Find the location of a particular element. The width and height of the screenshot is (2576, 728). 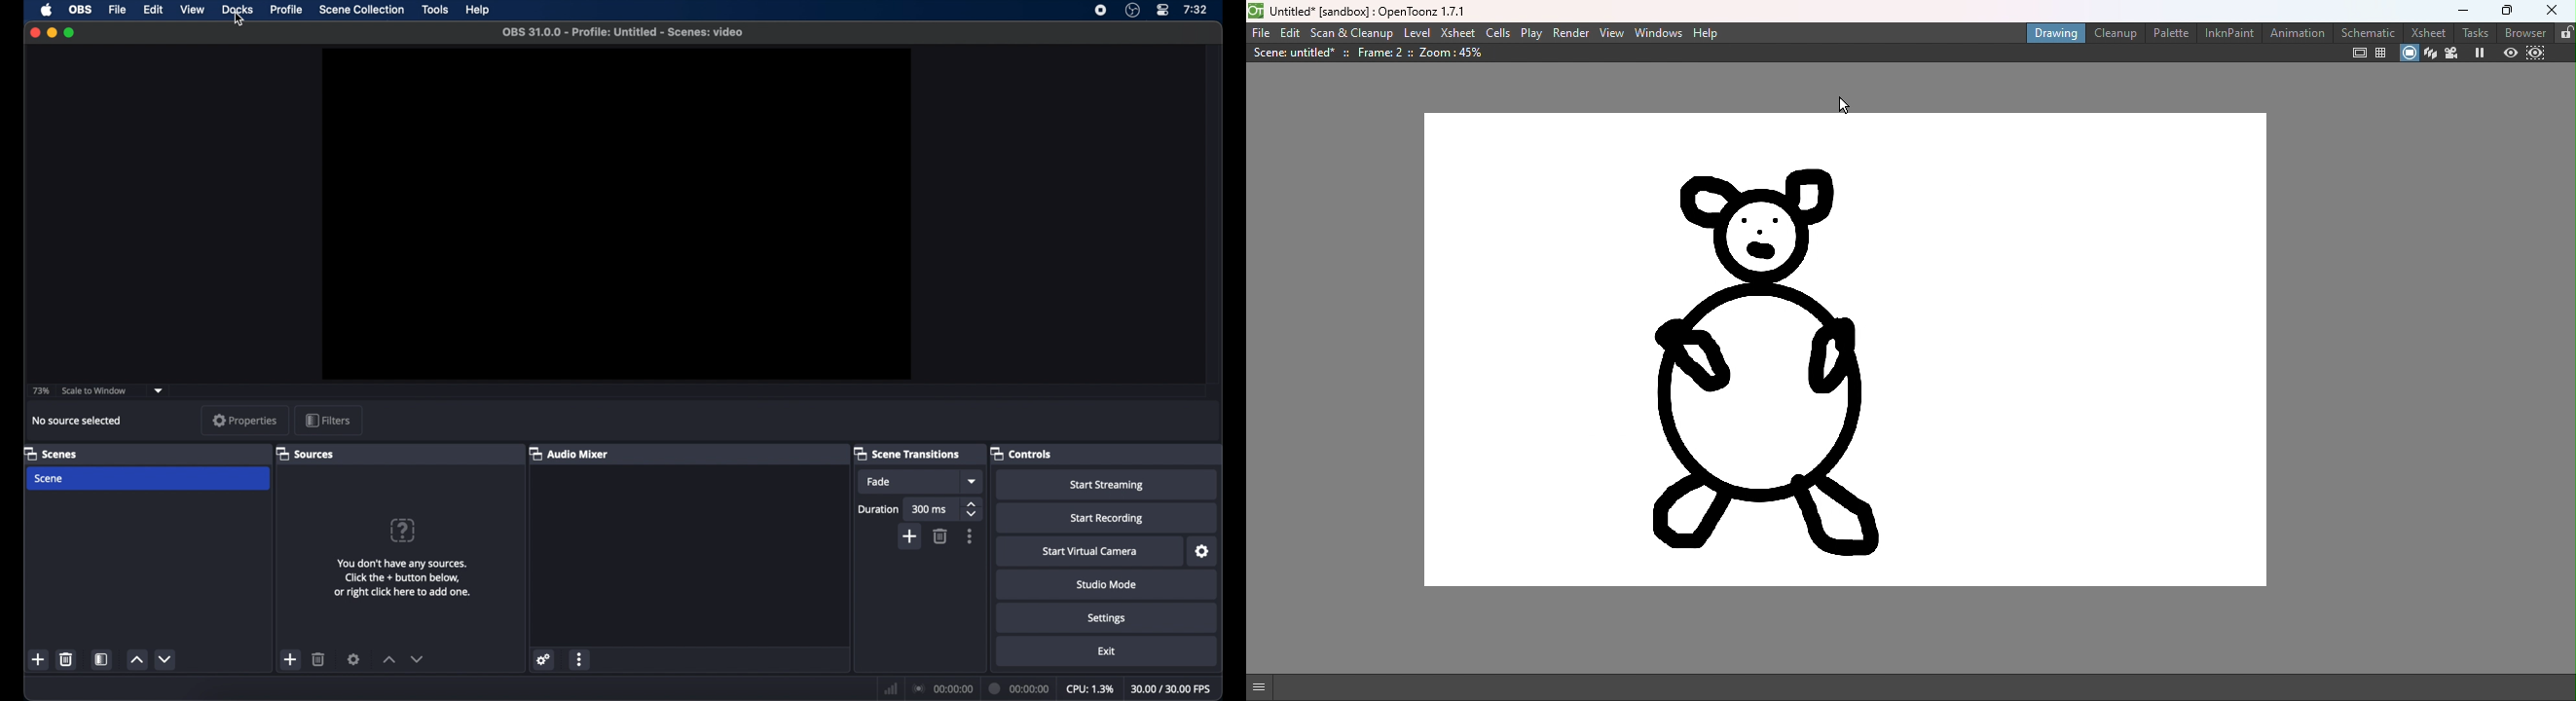

view is located at coordinates (192, 9).